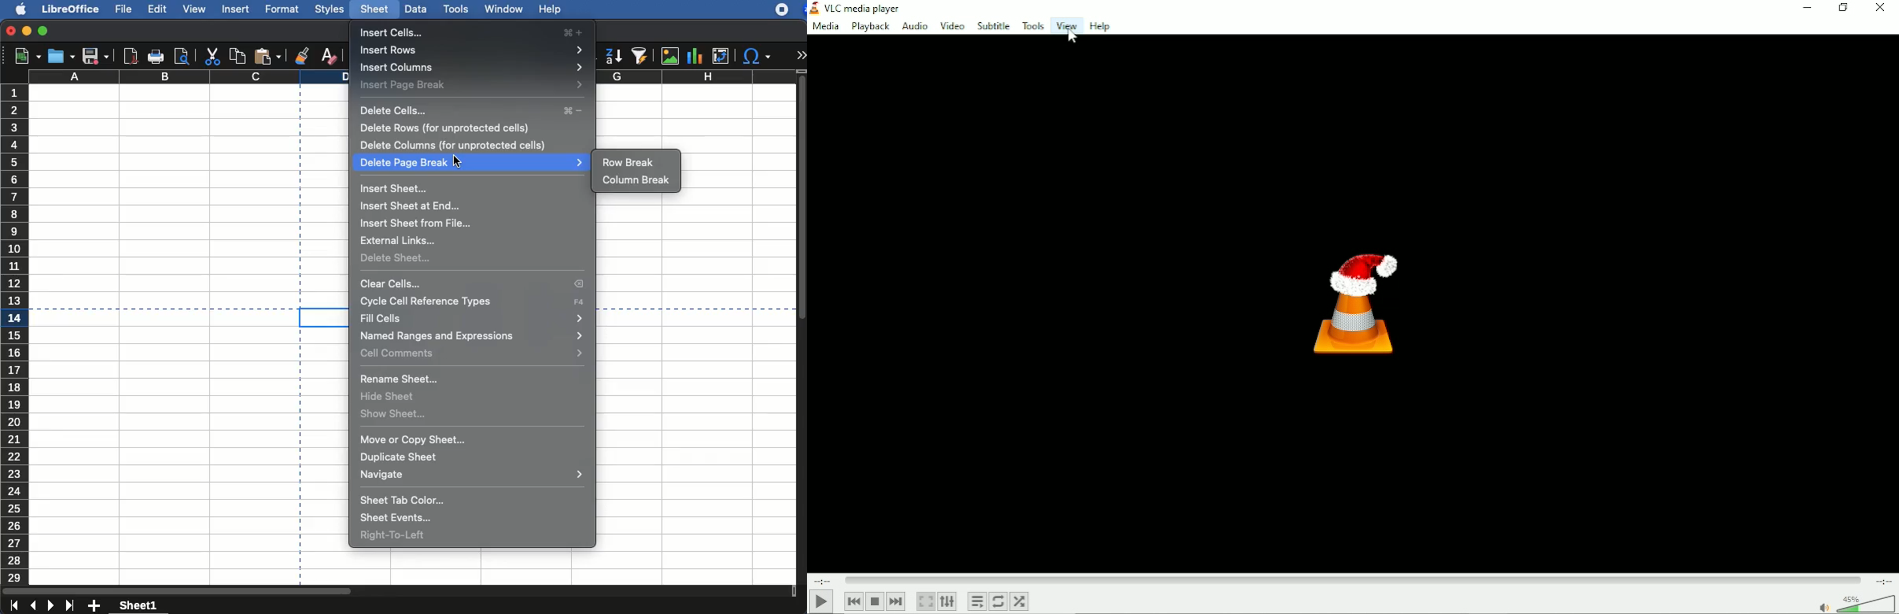 The image size is (1904, 616). What do you see at coordinates (43, 31) in the screenshot?
I see `maximize` at bounding box center [43, 31].